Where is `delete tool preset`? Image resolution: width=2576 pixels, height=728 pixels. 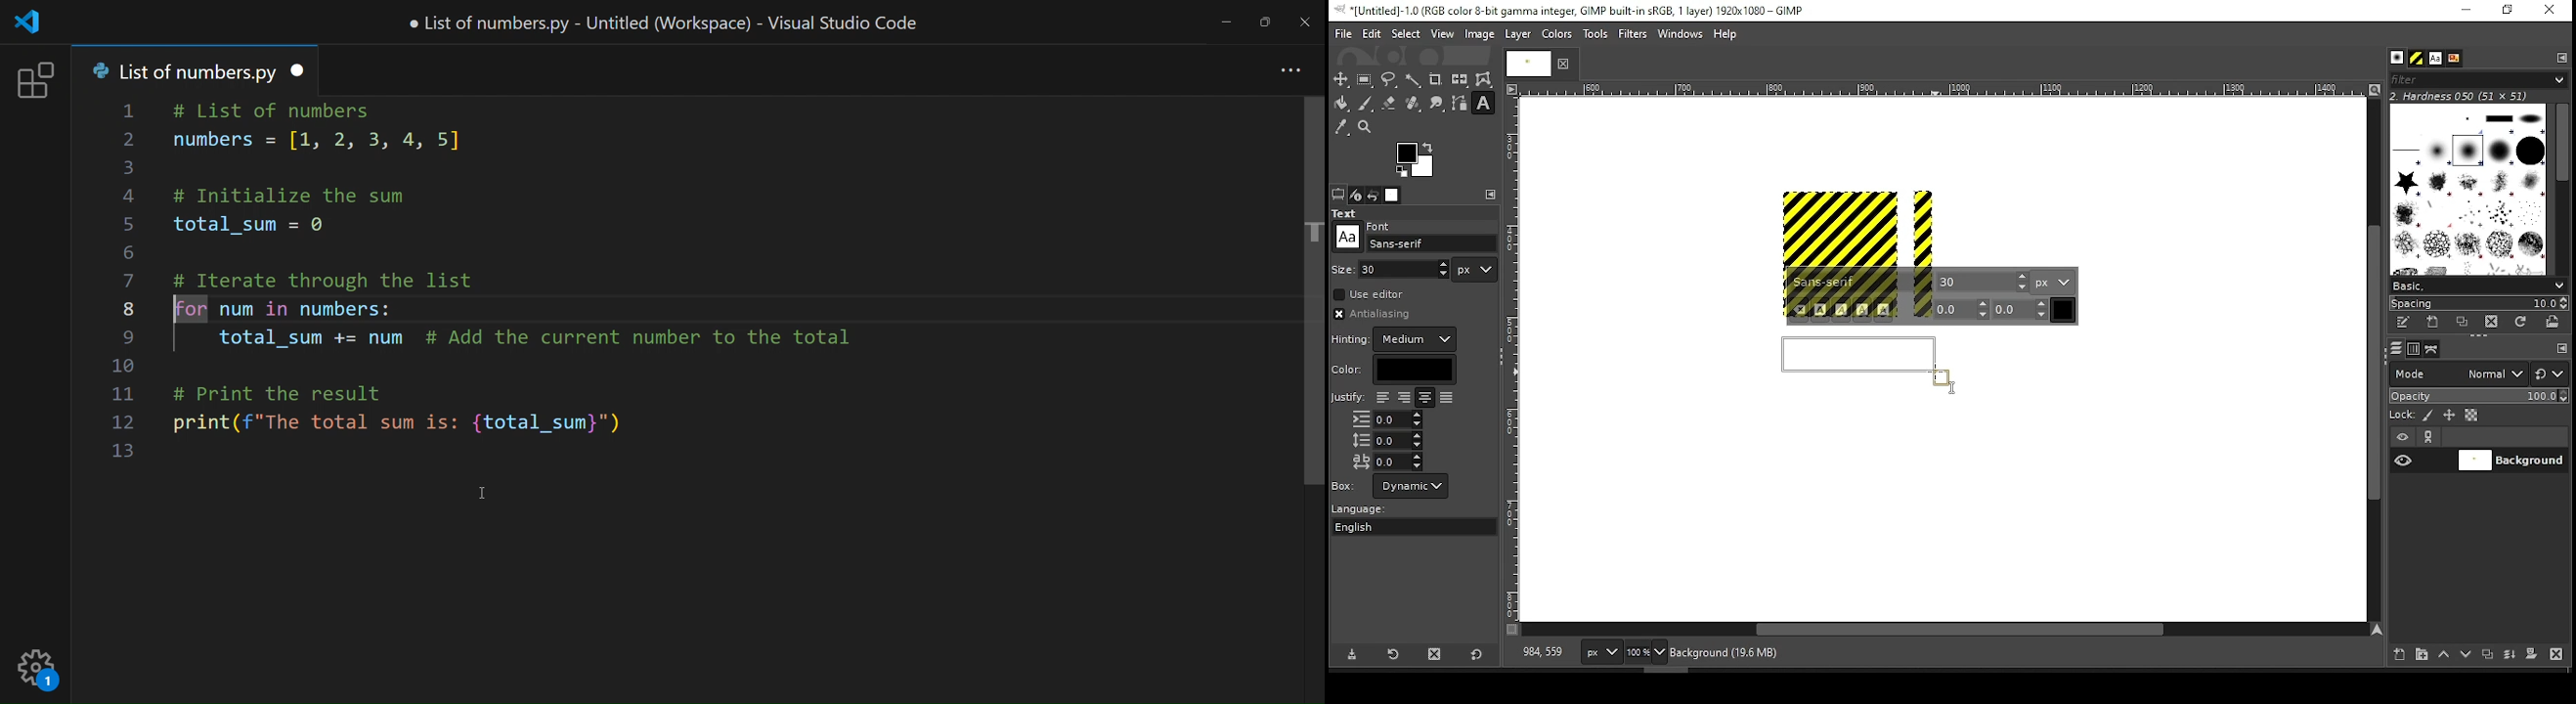 delete tool preset is located at coordinates (1440, 653).